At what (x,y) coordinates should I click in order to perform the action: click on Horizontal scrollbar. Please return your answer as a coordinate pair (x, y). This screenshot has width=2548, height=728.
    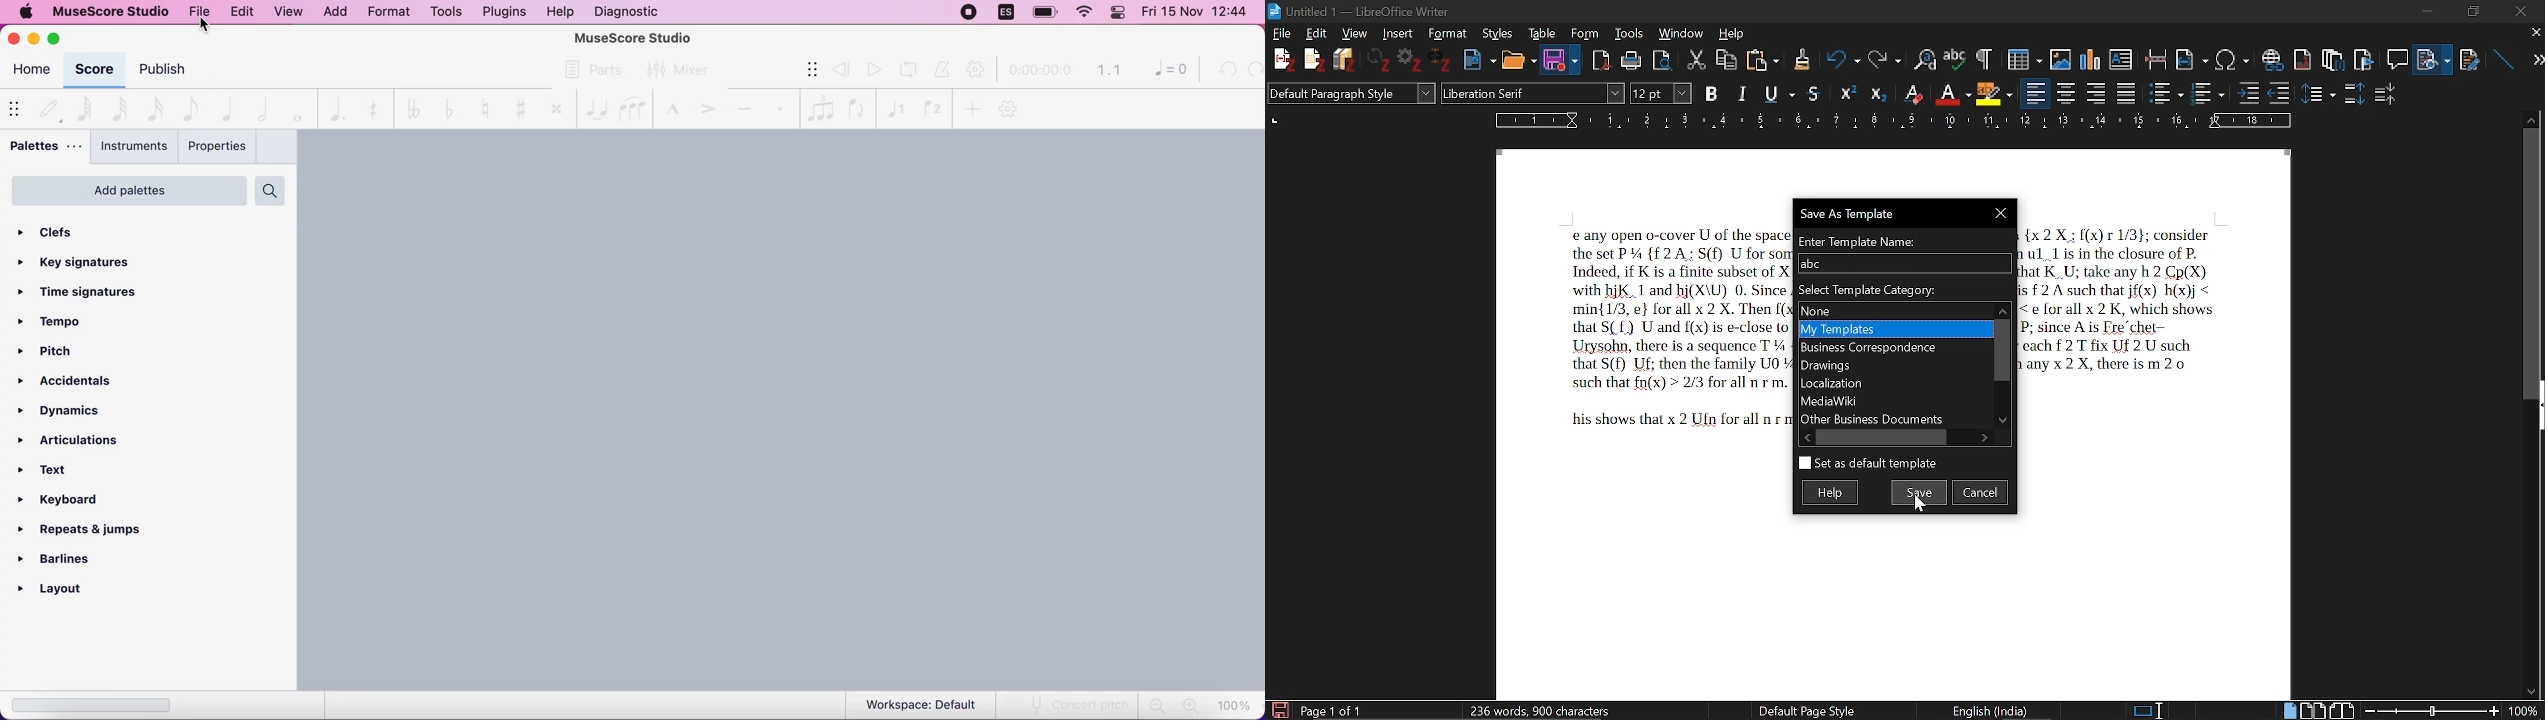
    Looking at the image, I should click on (1885, 437).